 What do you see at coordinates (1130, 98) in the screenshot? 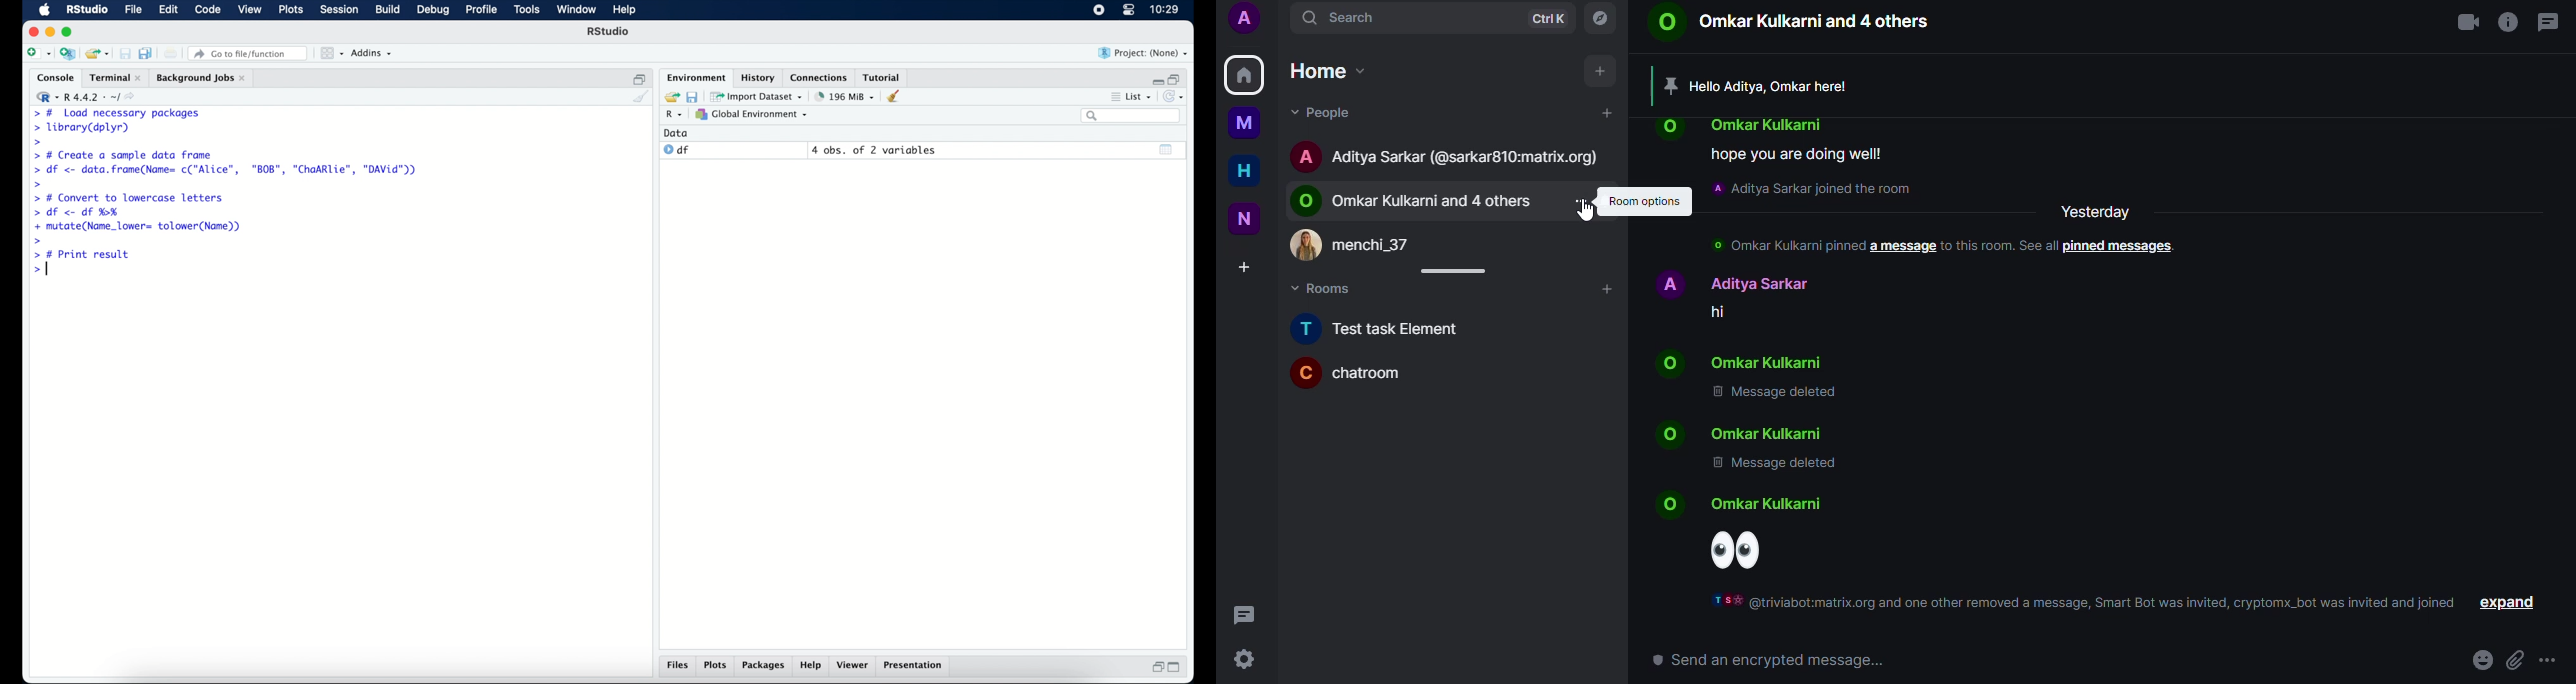
I see `list` at bounding box center [1130, 98].